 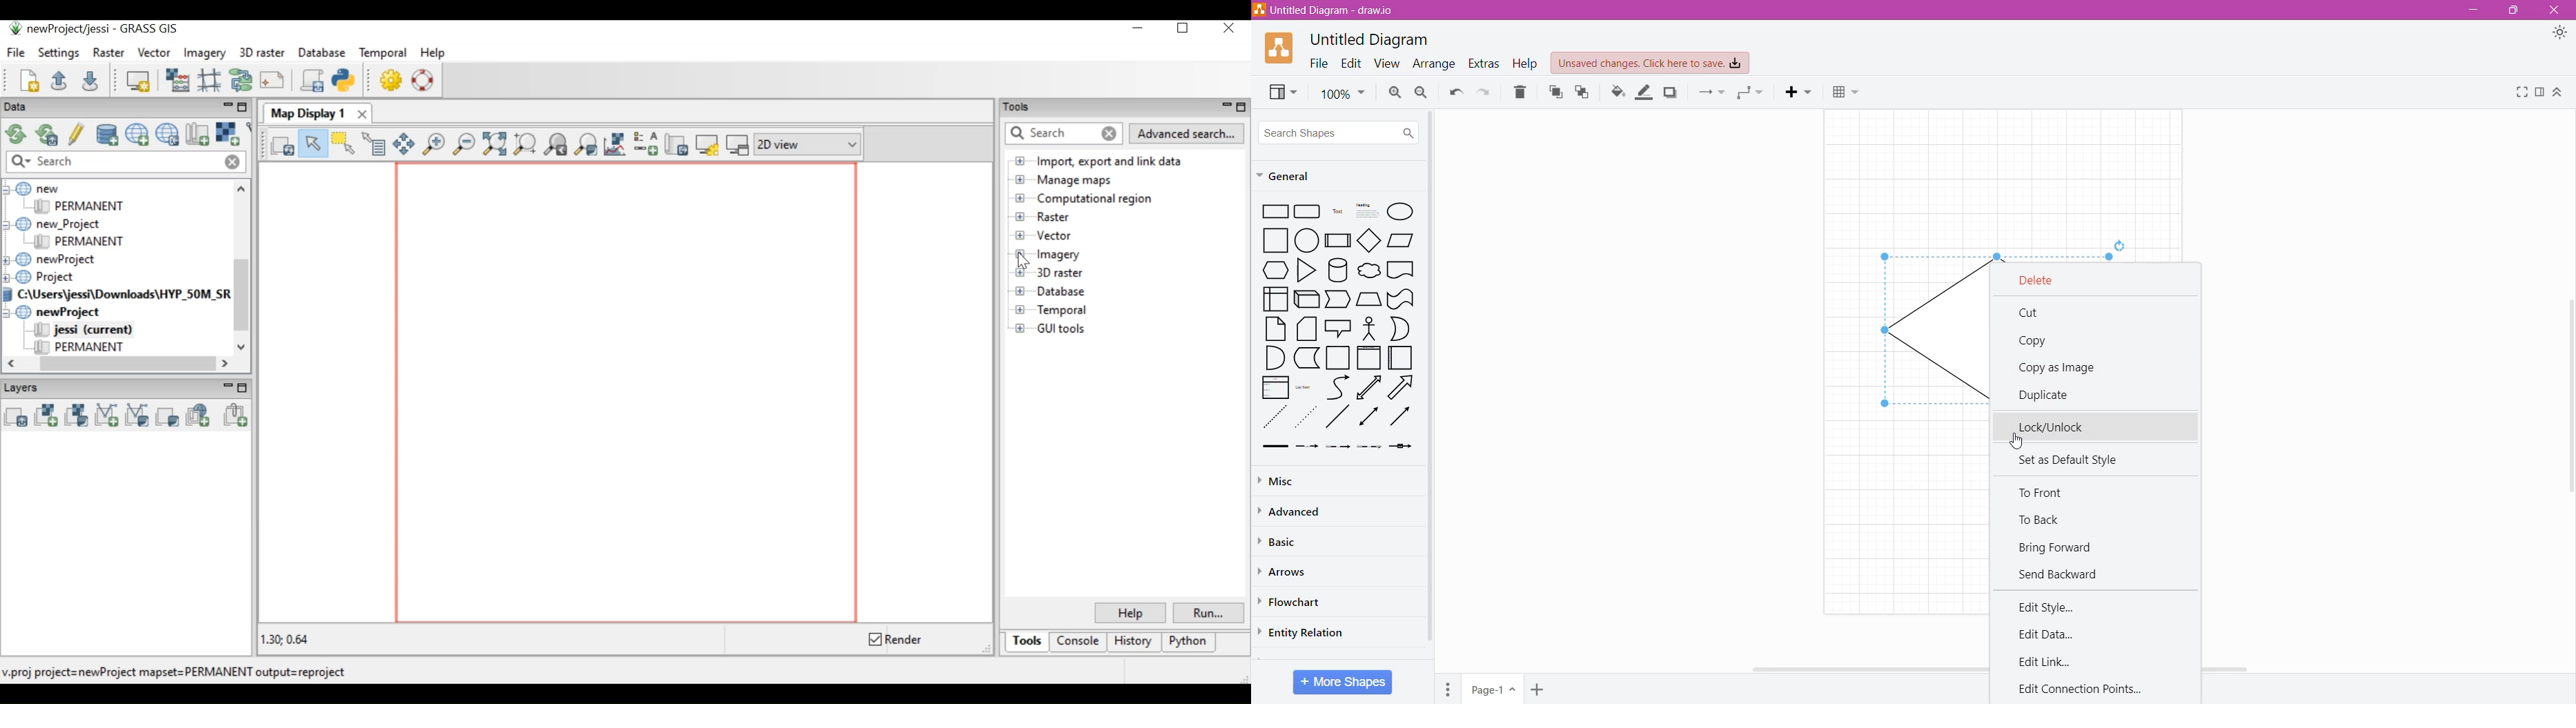 What do you see at coordinates (1913, 331) in the screenshot?
I see `Shape` at bounding box center [1913, 331].